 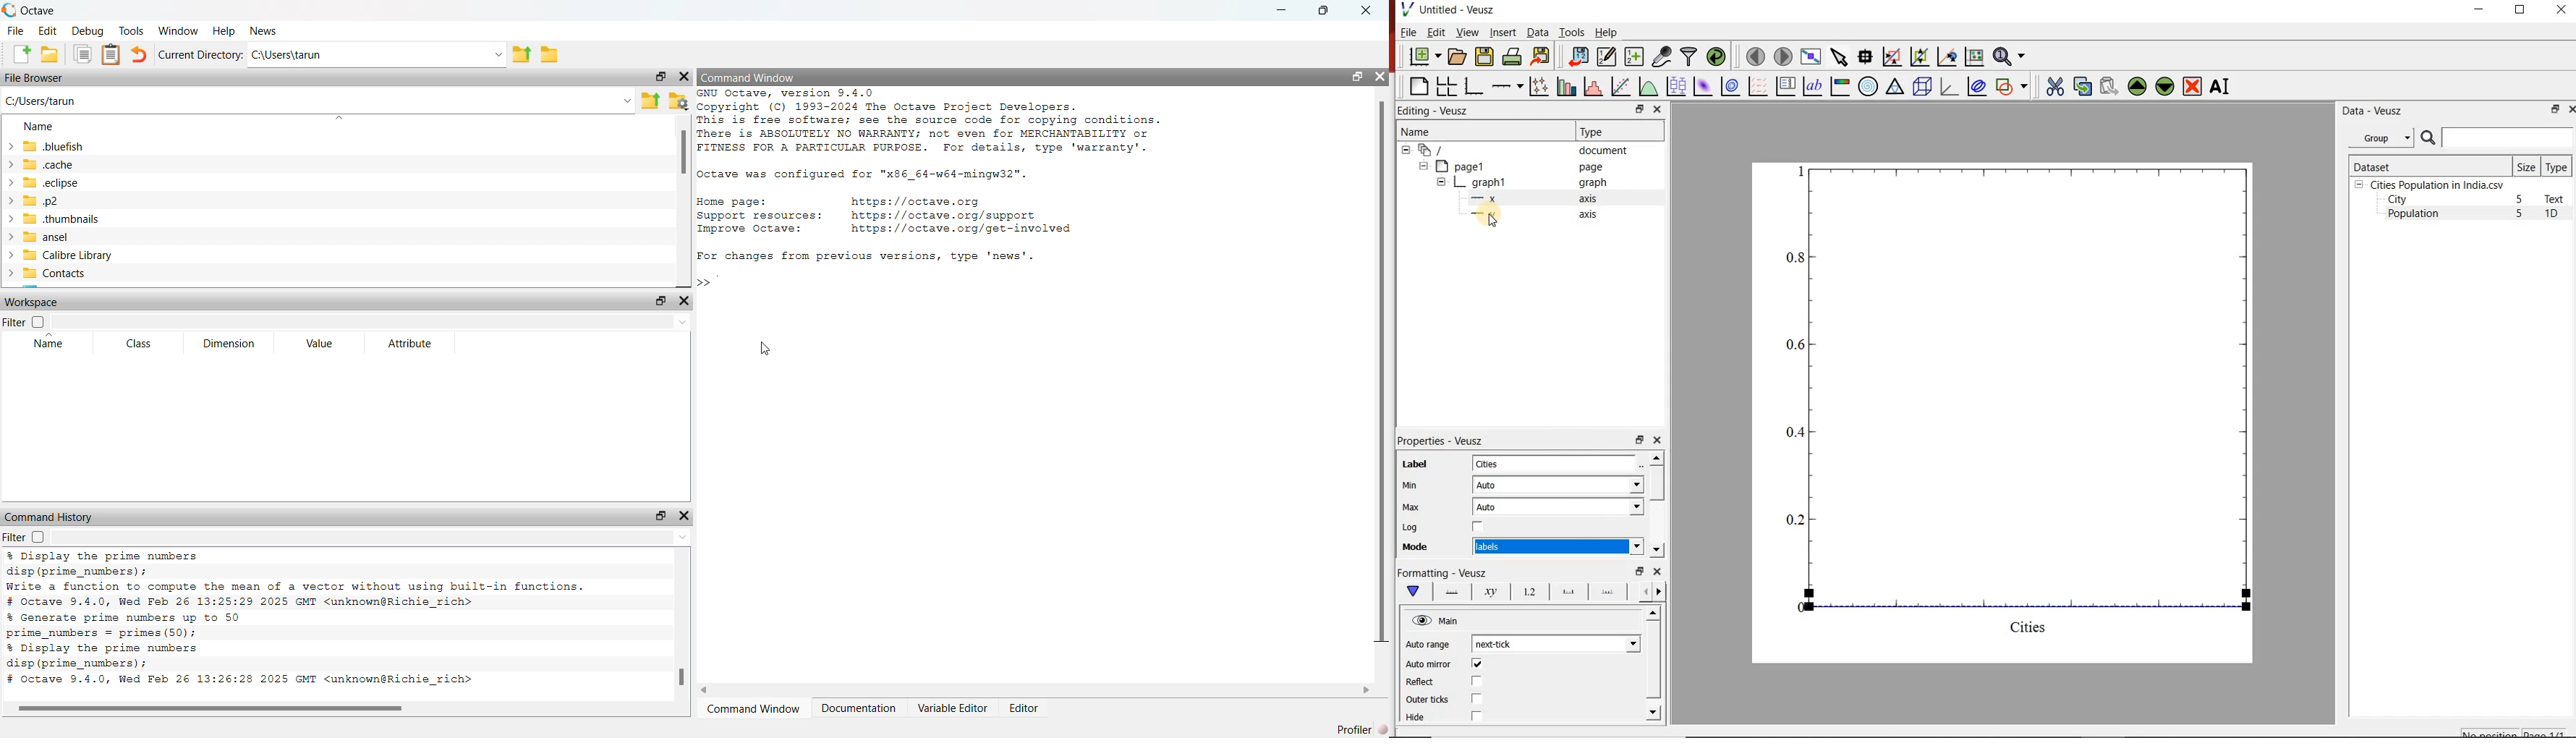 What do you see at coordinates (705, 690) in the screenshot?
I see `scroll left` at bounding box center [705, 690].